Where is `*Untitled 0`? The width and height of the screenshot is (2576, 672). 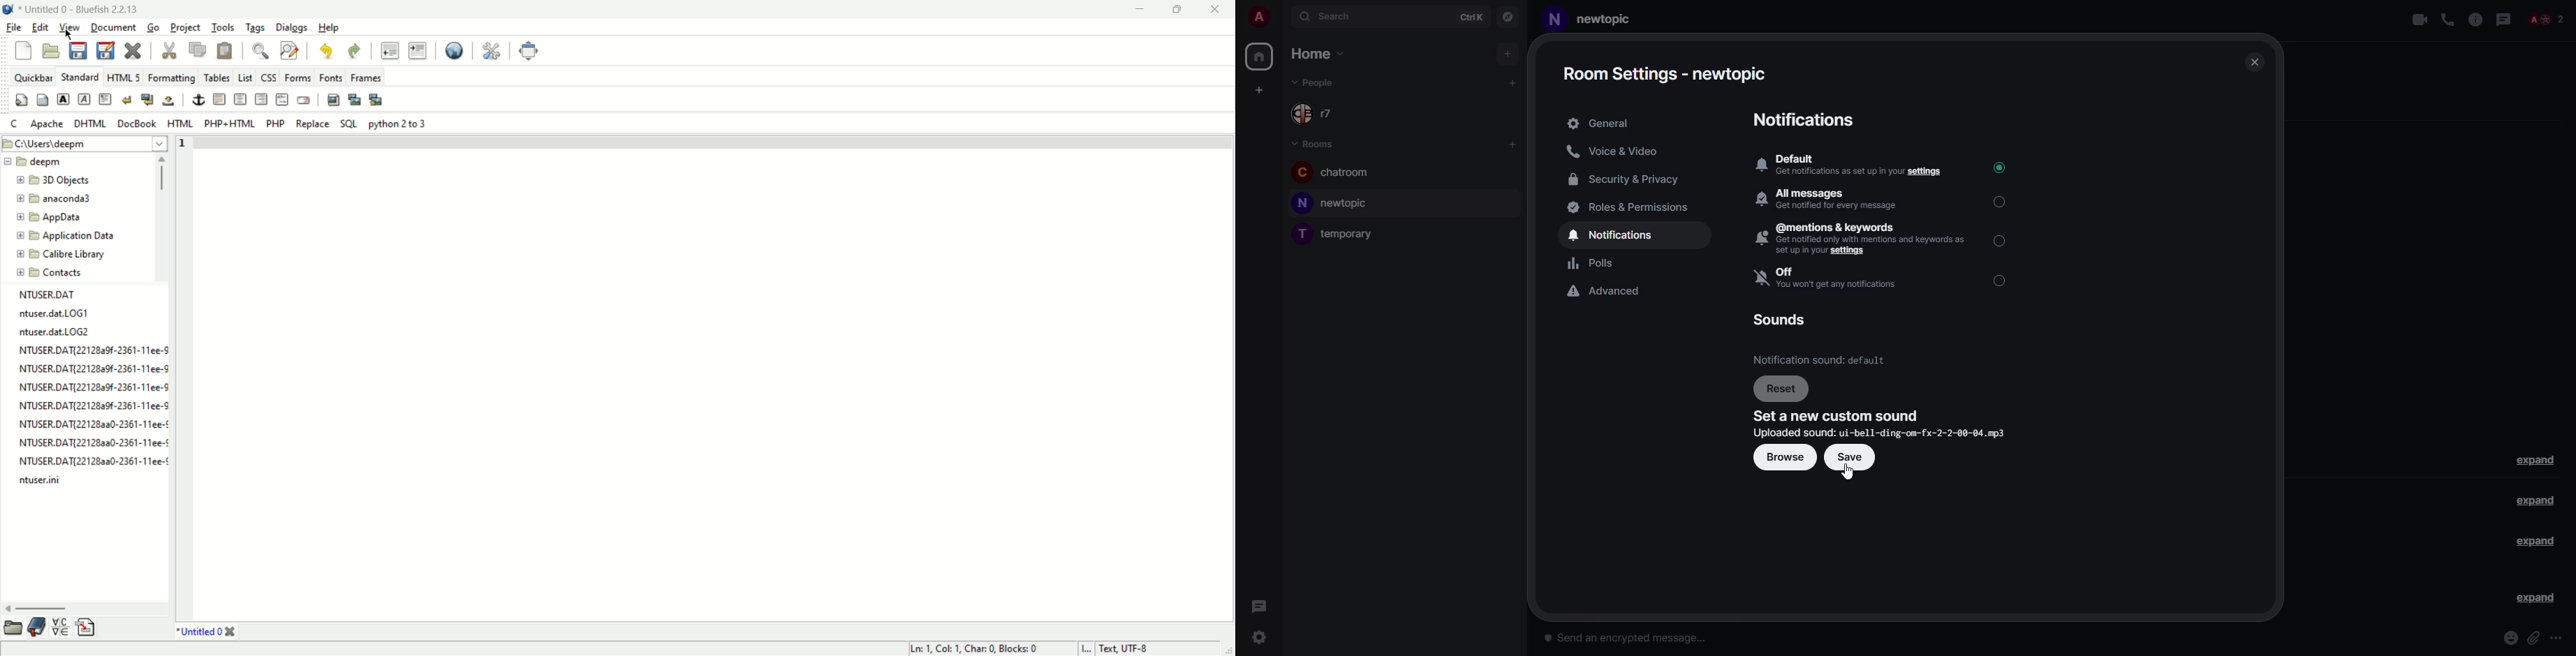 *Untitled 0 is located at coordinates (199, 633).